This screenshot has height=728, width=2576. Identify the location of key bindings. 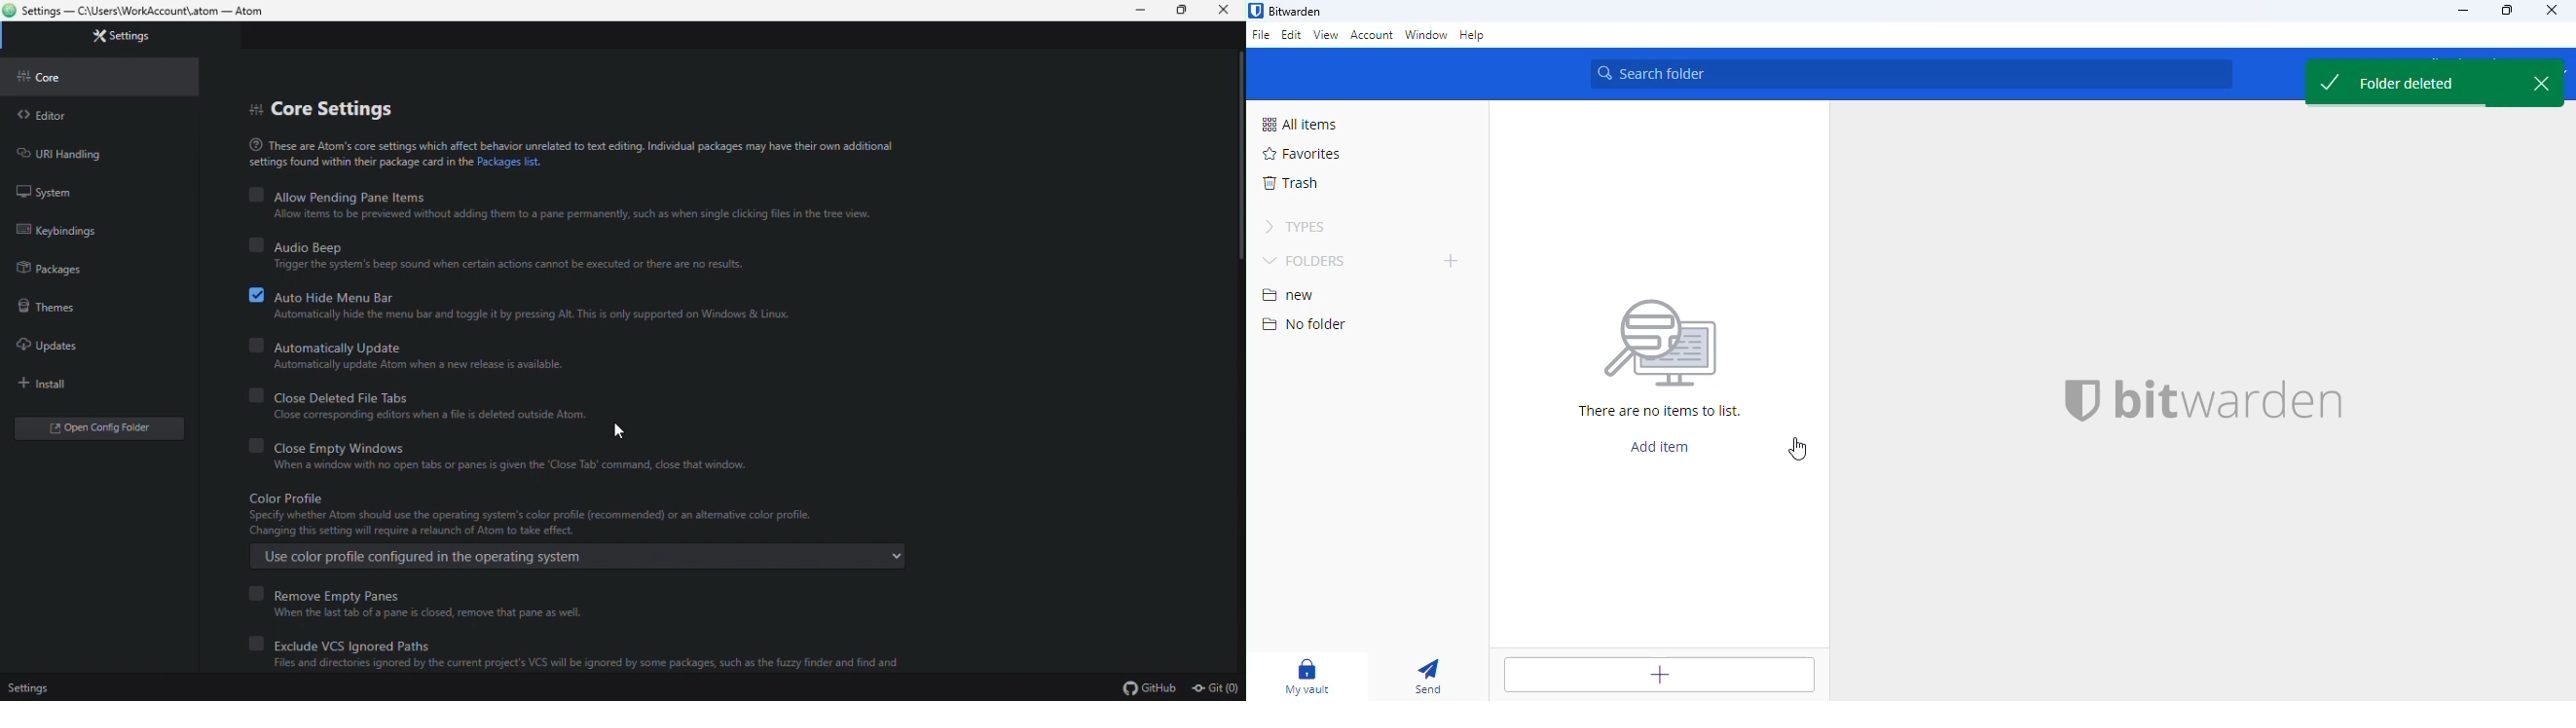
(93, 232).